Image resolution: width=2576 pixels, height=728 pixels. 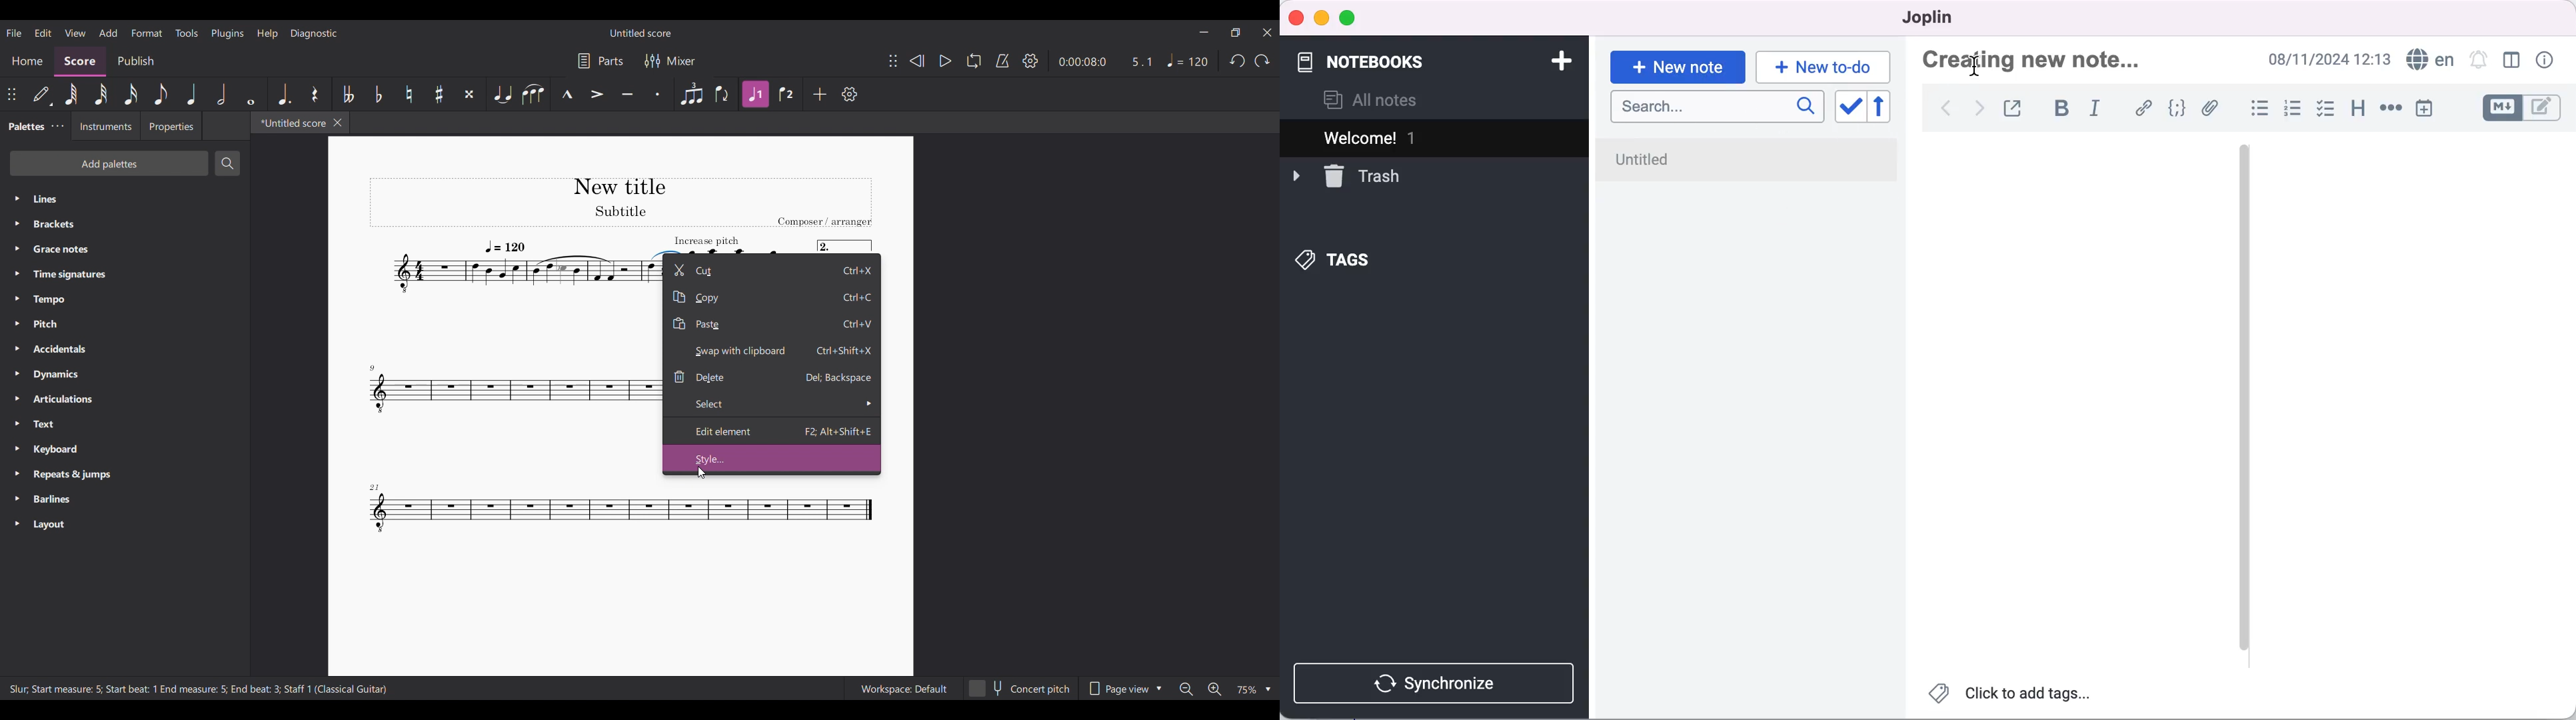 What do you see at coordinates (692, 93) in the screenshot?
I see `Tuplet` at bounding box center [692, 93].